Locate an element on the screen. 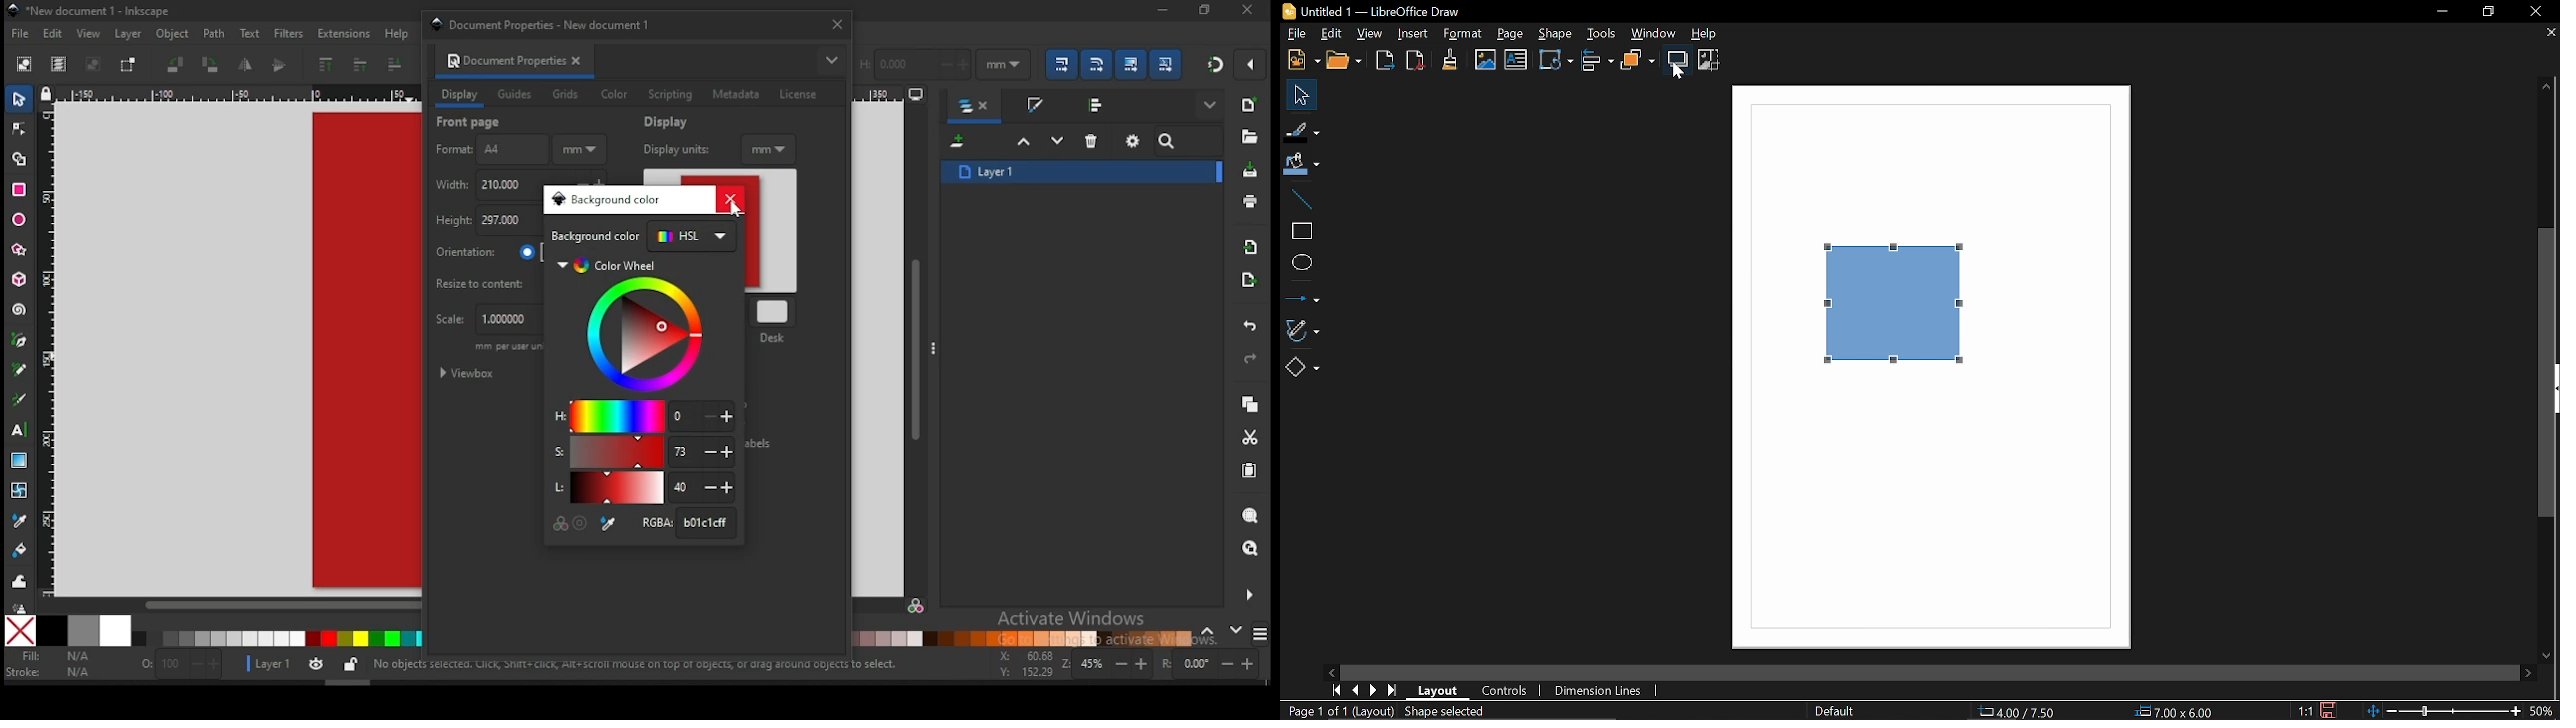  Insert is located at coordinates (1413, 34).